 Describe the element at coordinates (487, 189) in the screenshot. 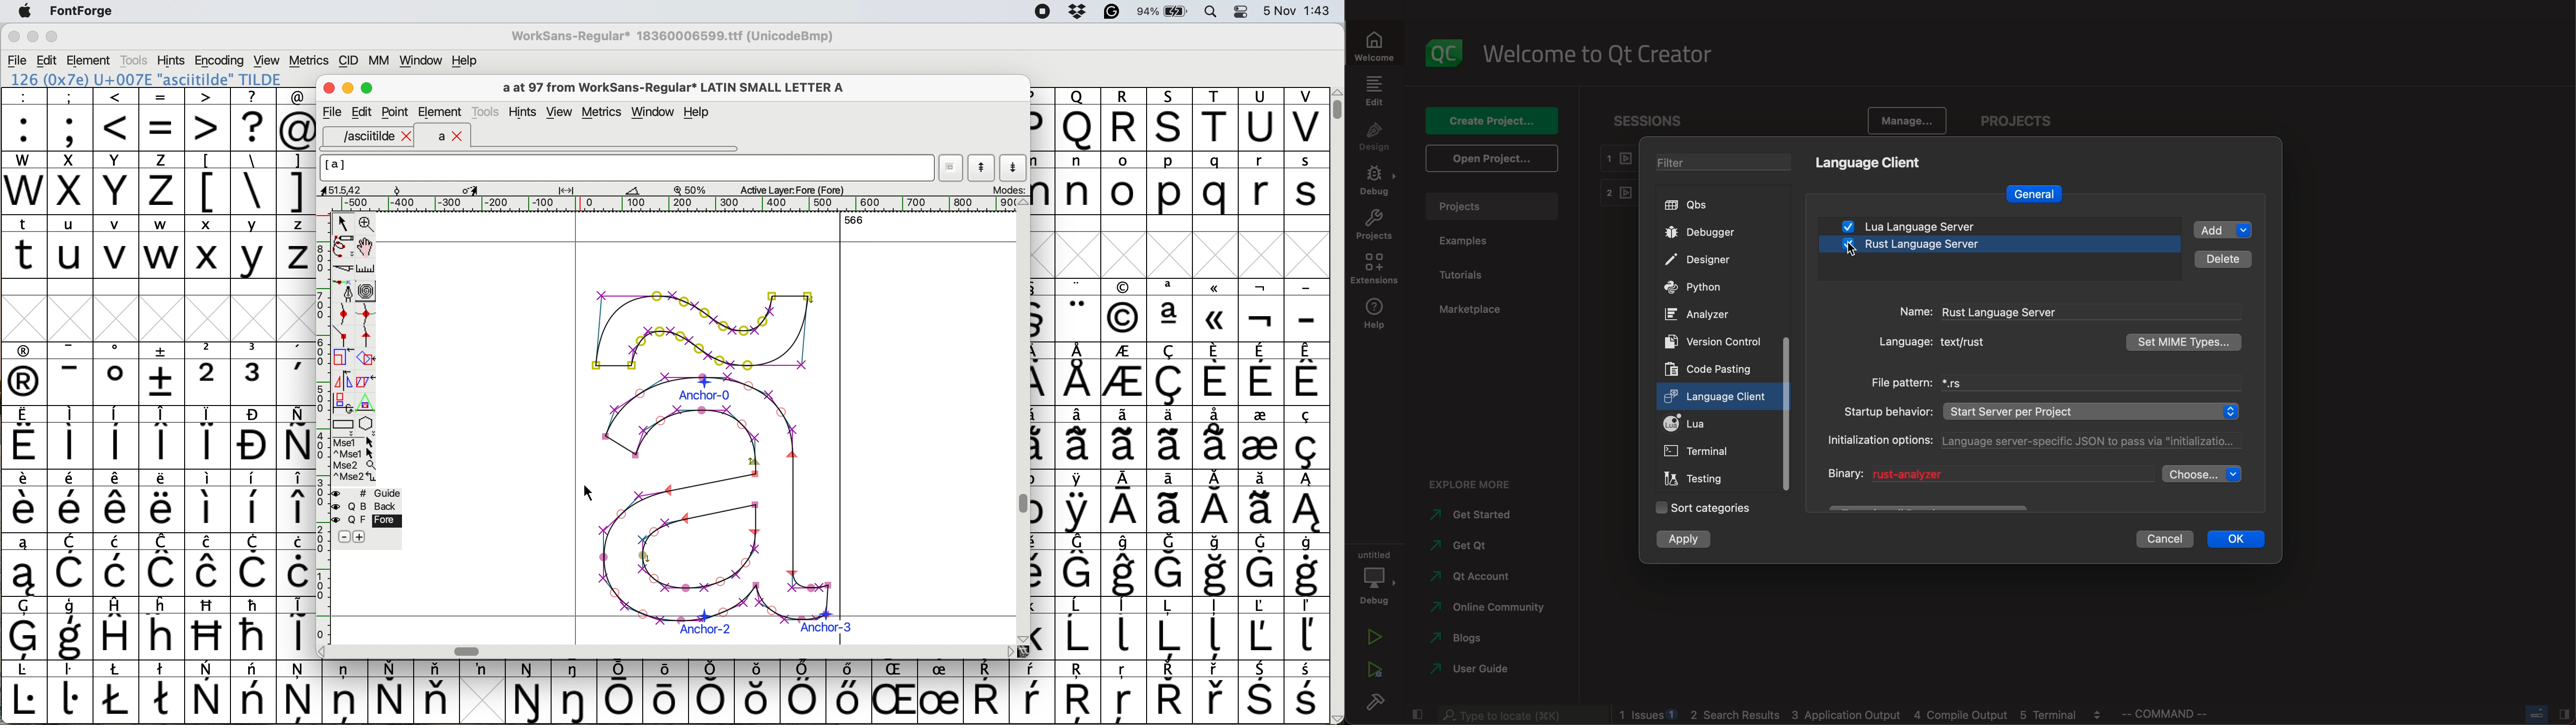

I see `glyph details` at that location.